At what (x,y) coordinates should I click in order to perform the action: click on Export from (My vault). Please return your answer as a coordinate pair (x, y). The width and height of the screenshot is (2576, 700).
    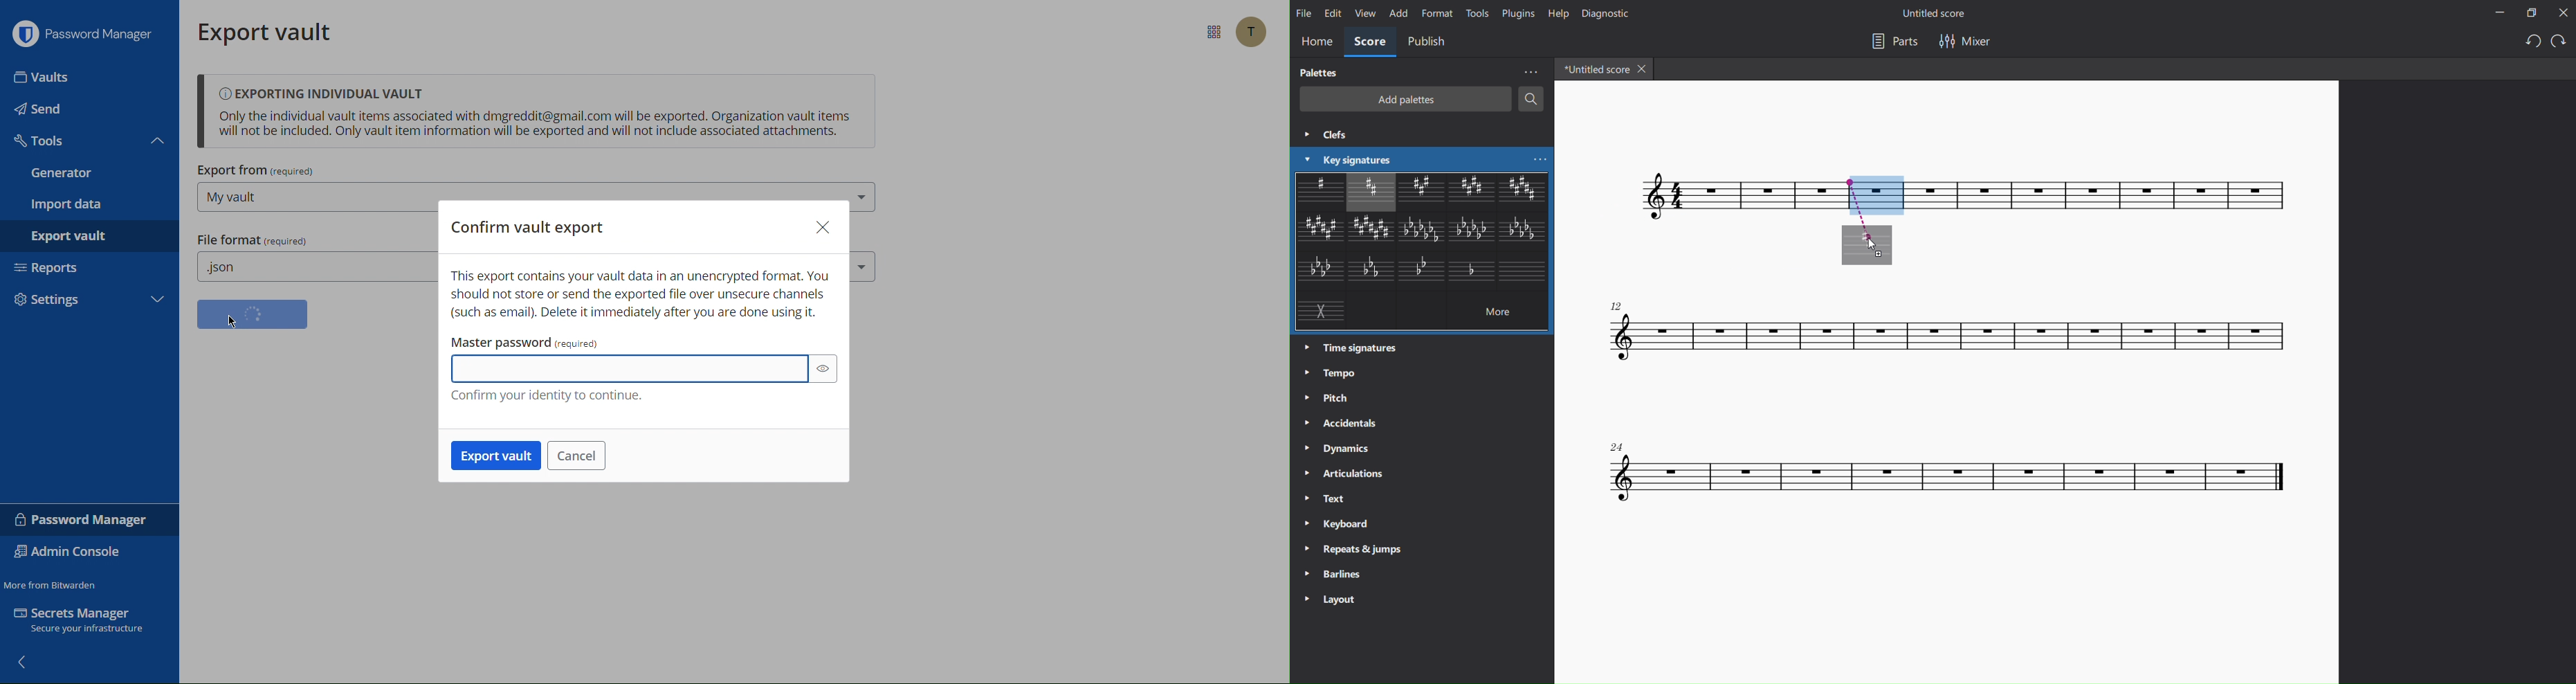
    Looking at the image, I should click on (313, 192).